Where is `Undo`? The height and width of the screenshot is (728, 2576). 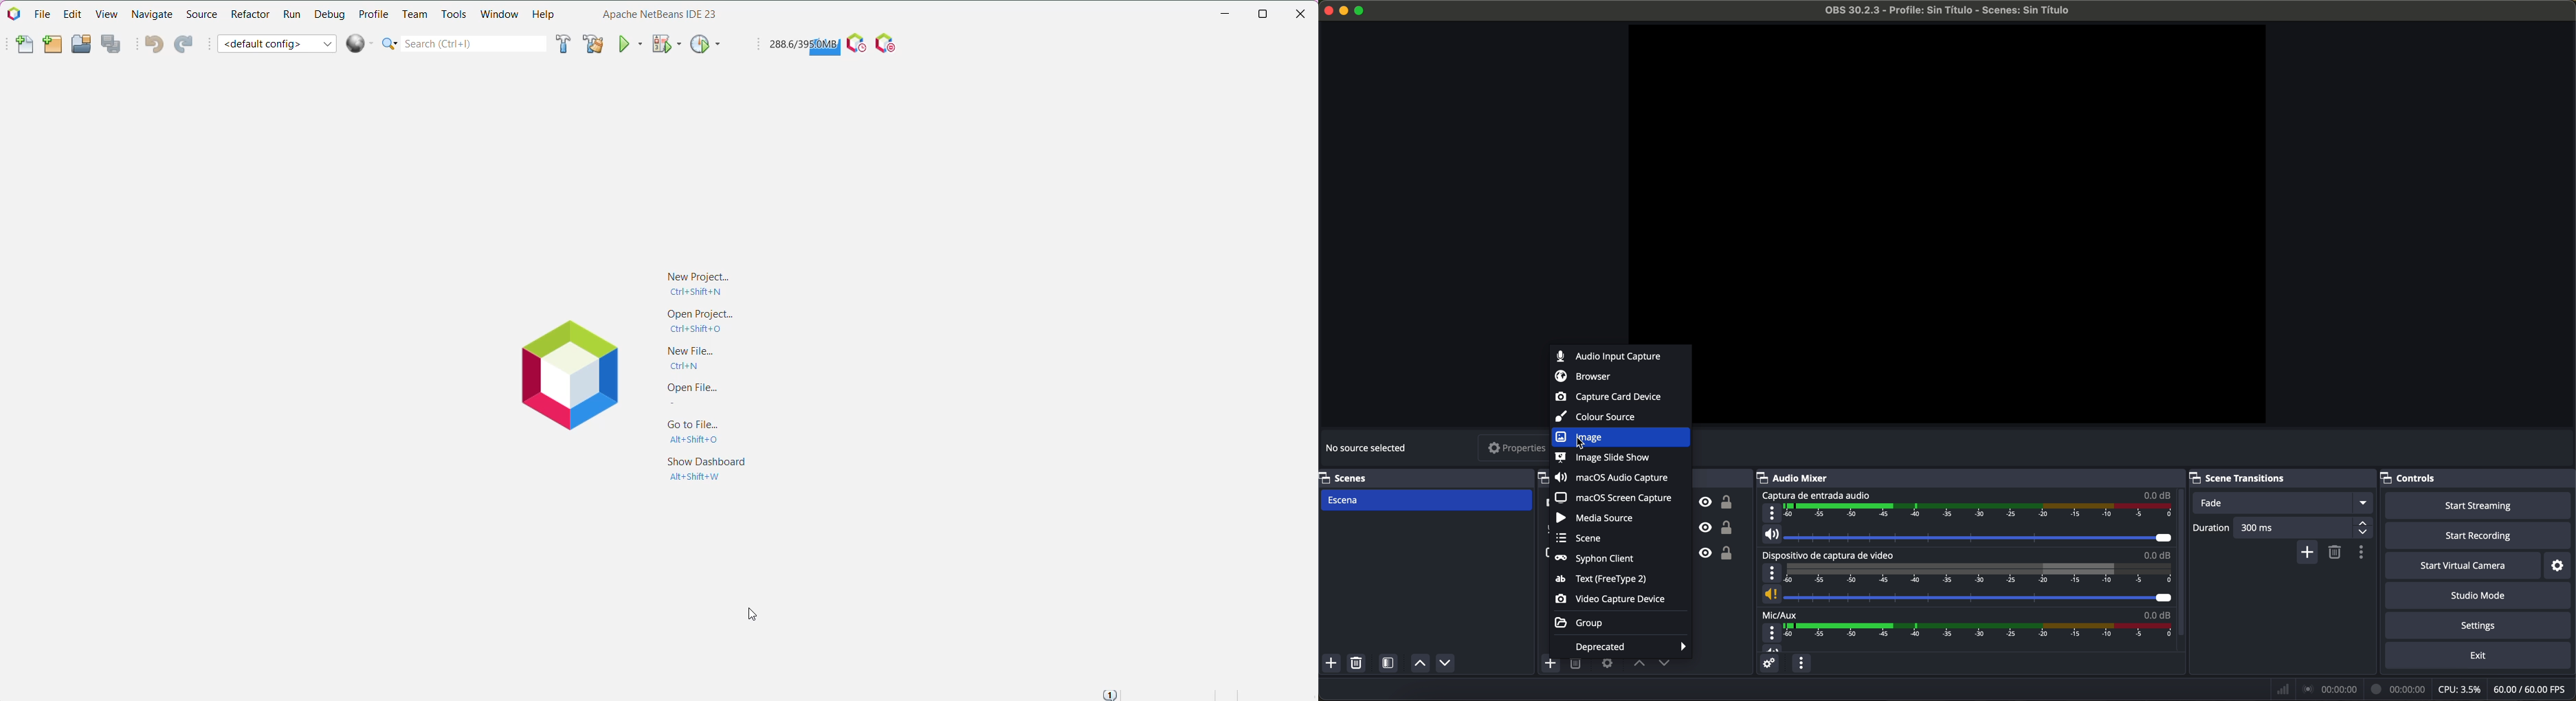
Undo is located at coordinates (152, 45).